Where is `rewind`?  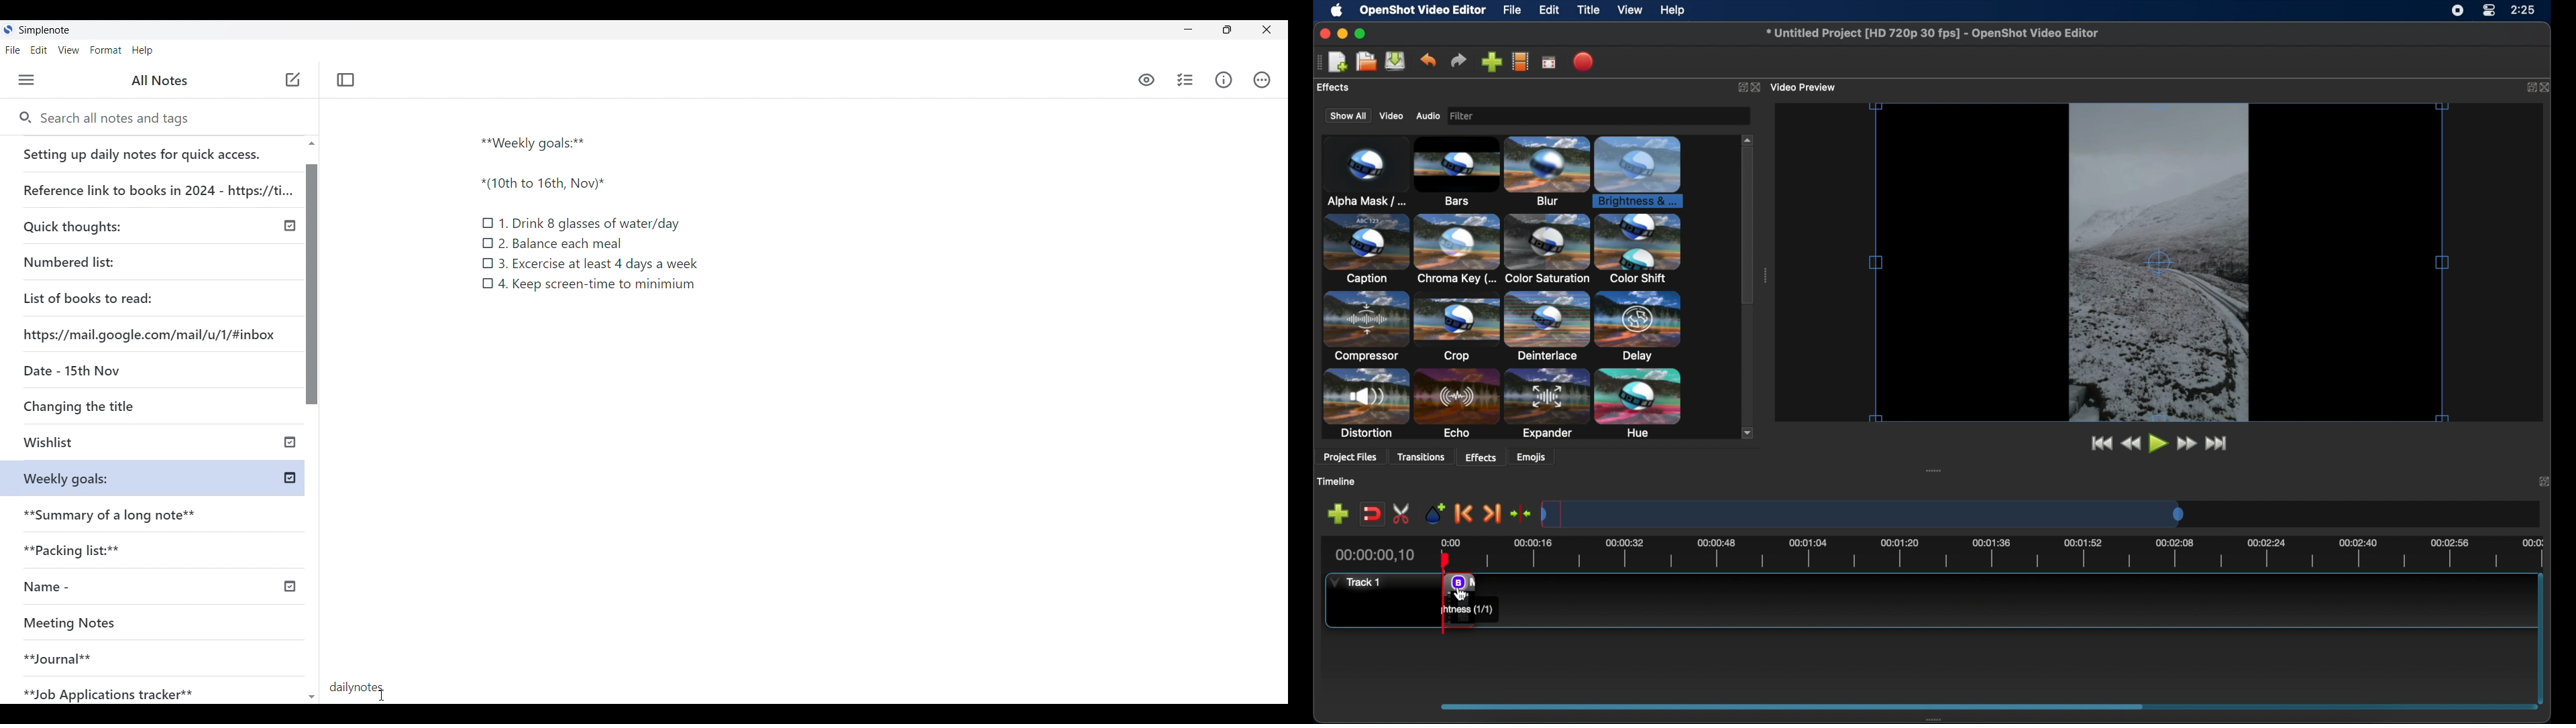 rewind is located at coordinates (2130, 443).